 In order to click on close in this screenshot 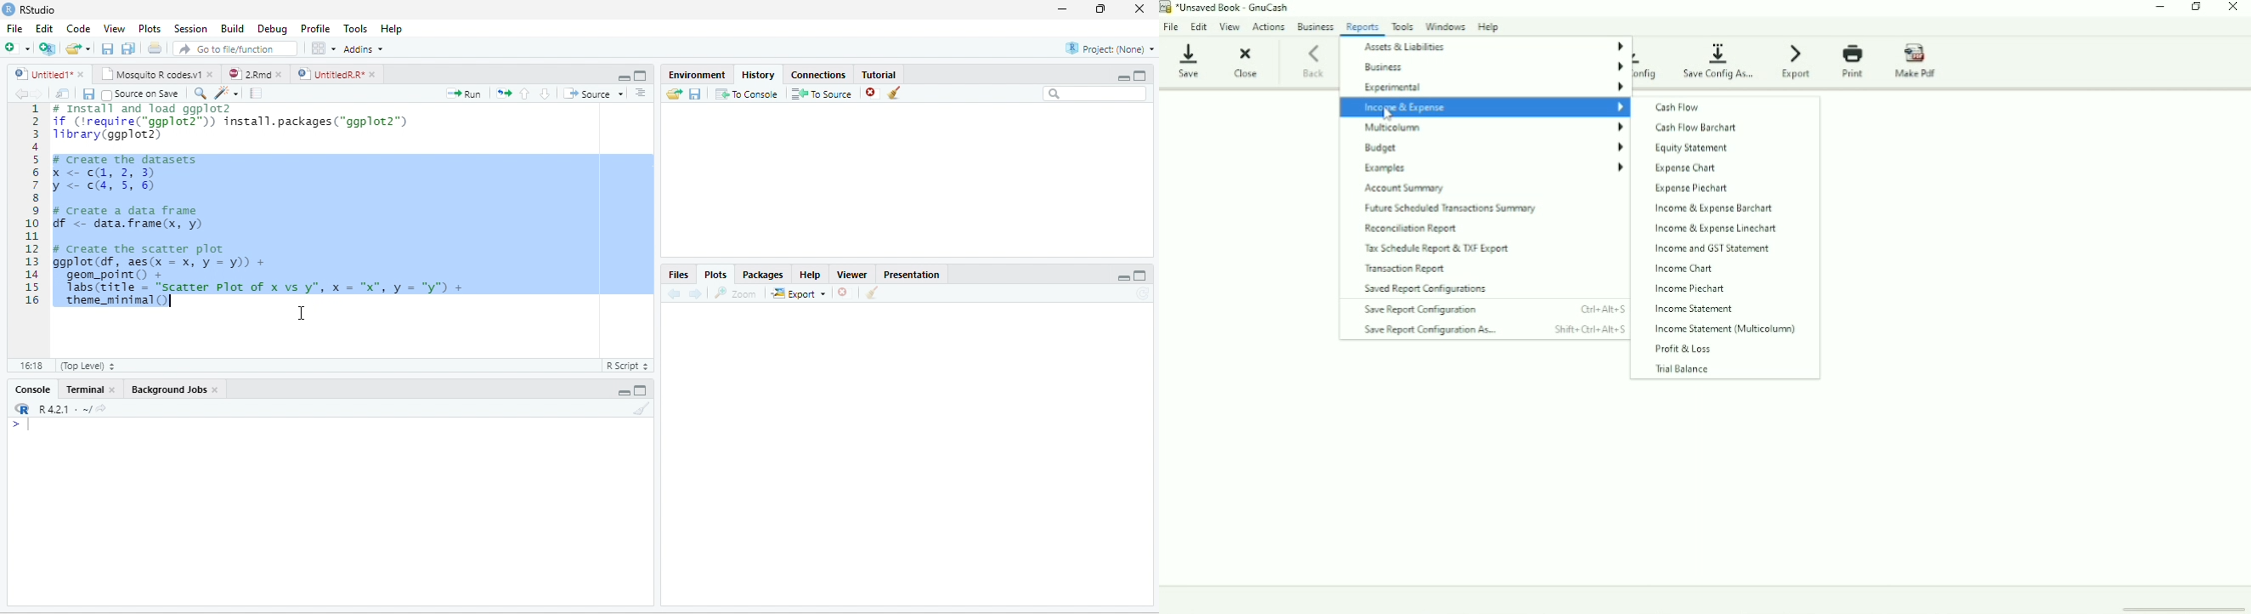, I will do `click(279, 74)`.